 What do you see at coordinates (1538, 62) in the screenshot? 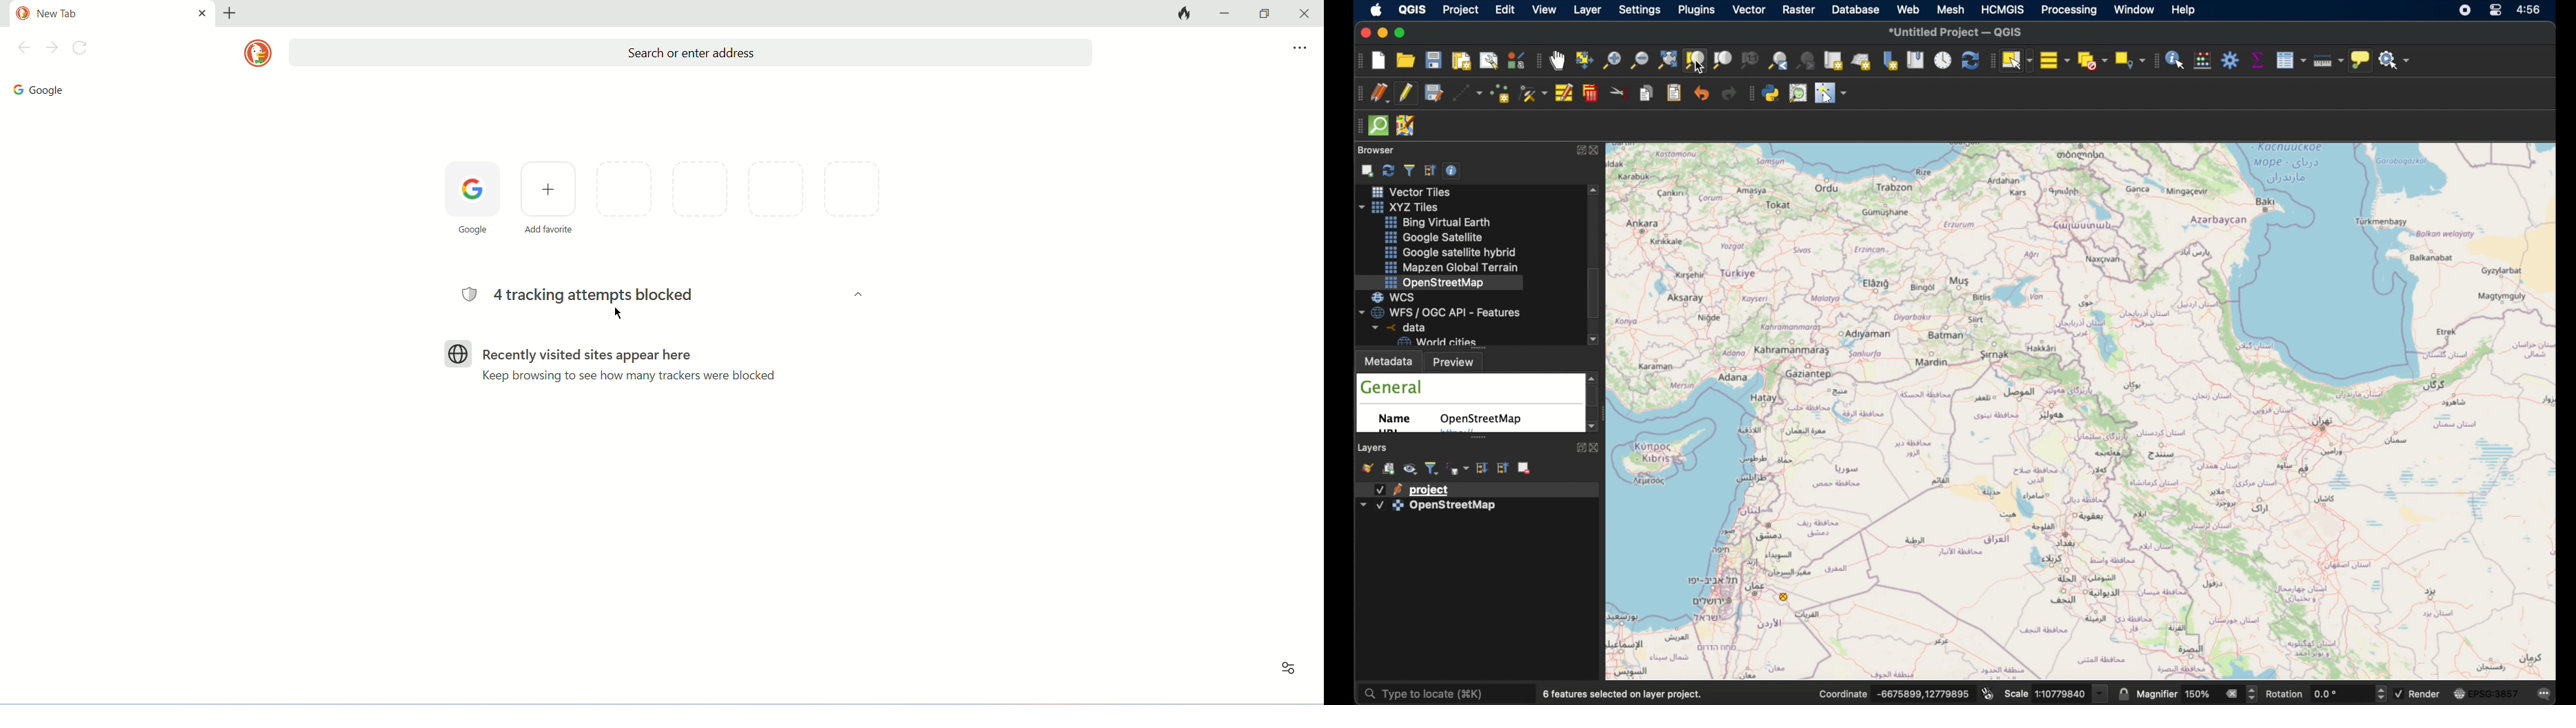
I see `map navigation toolbar` at bounding box center [1538, 62].